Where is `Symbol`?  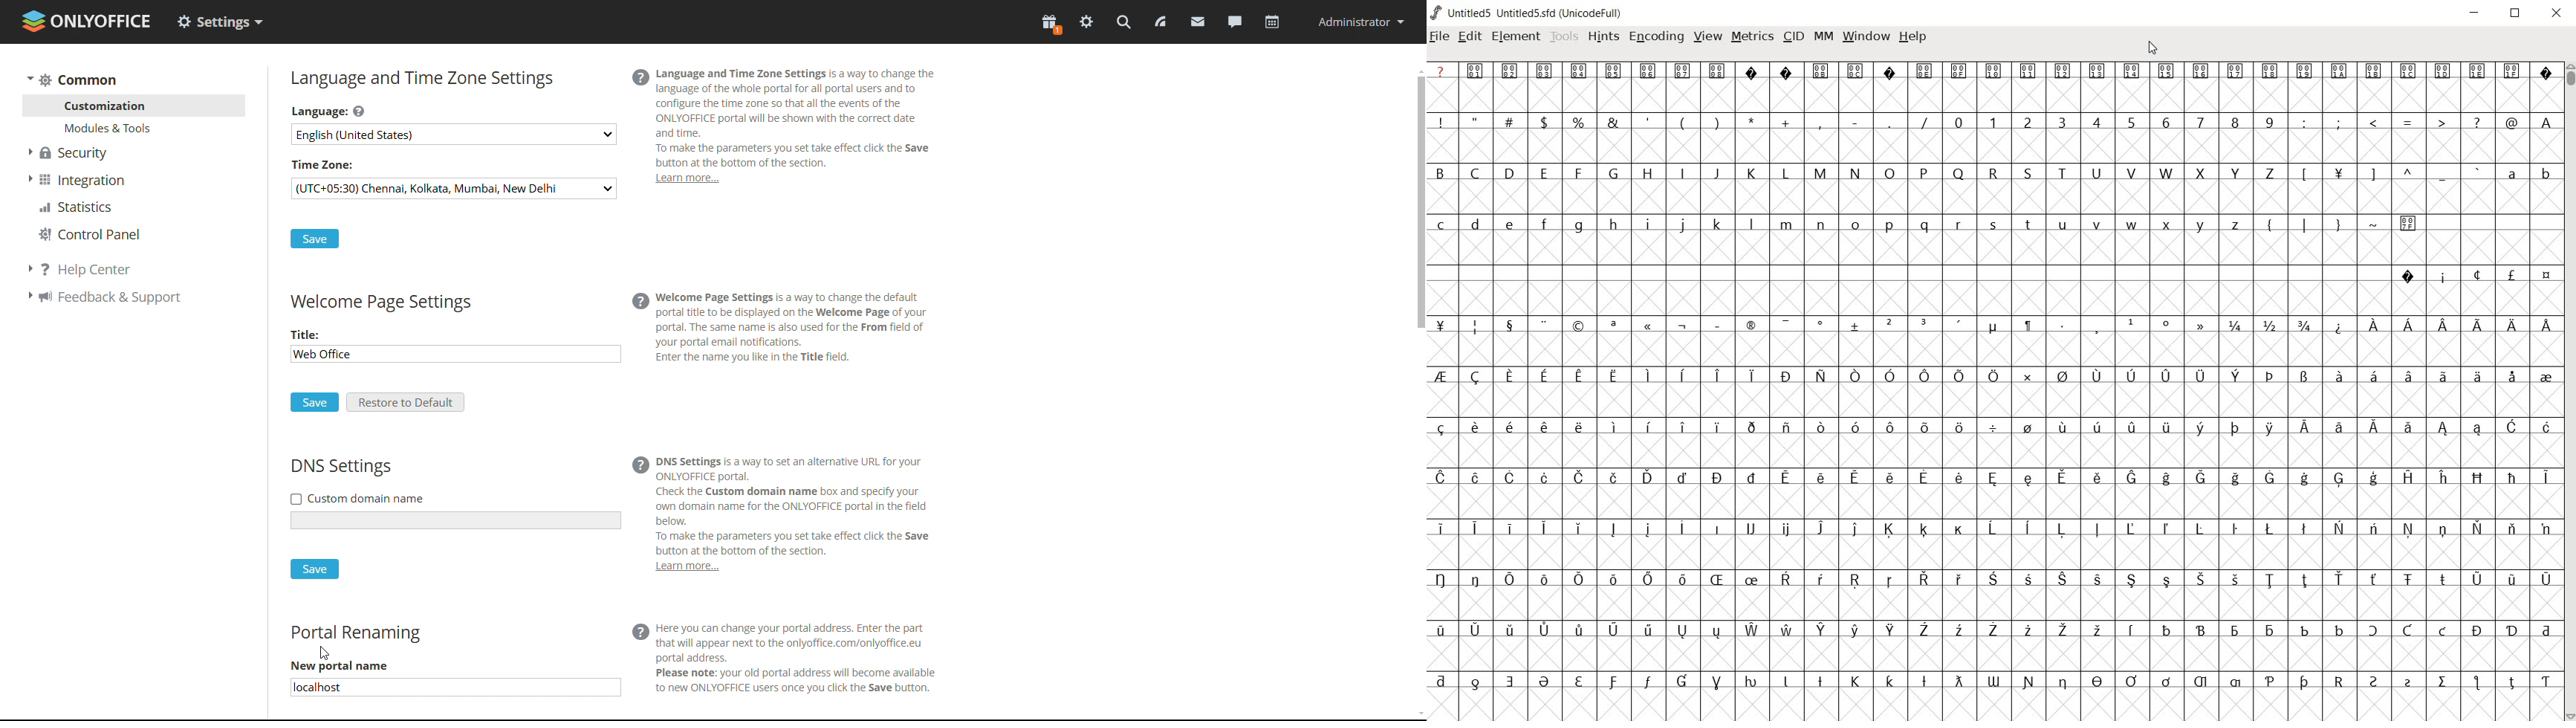 Symbol is located at coordinates (2546, 629).